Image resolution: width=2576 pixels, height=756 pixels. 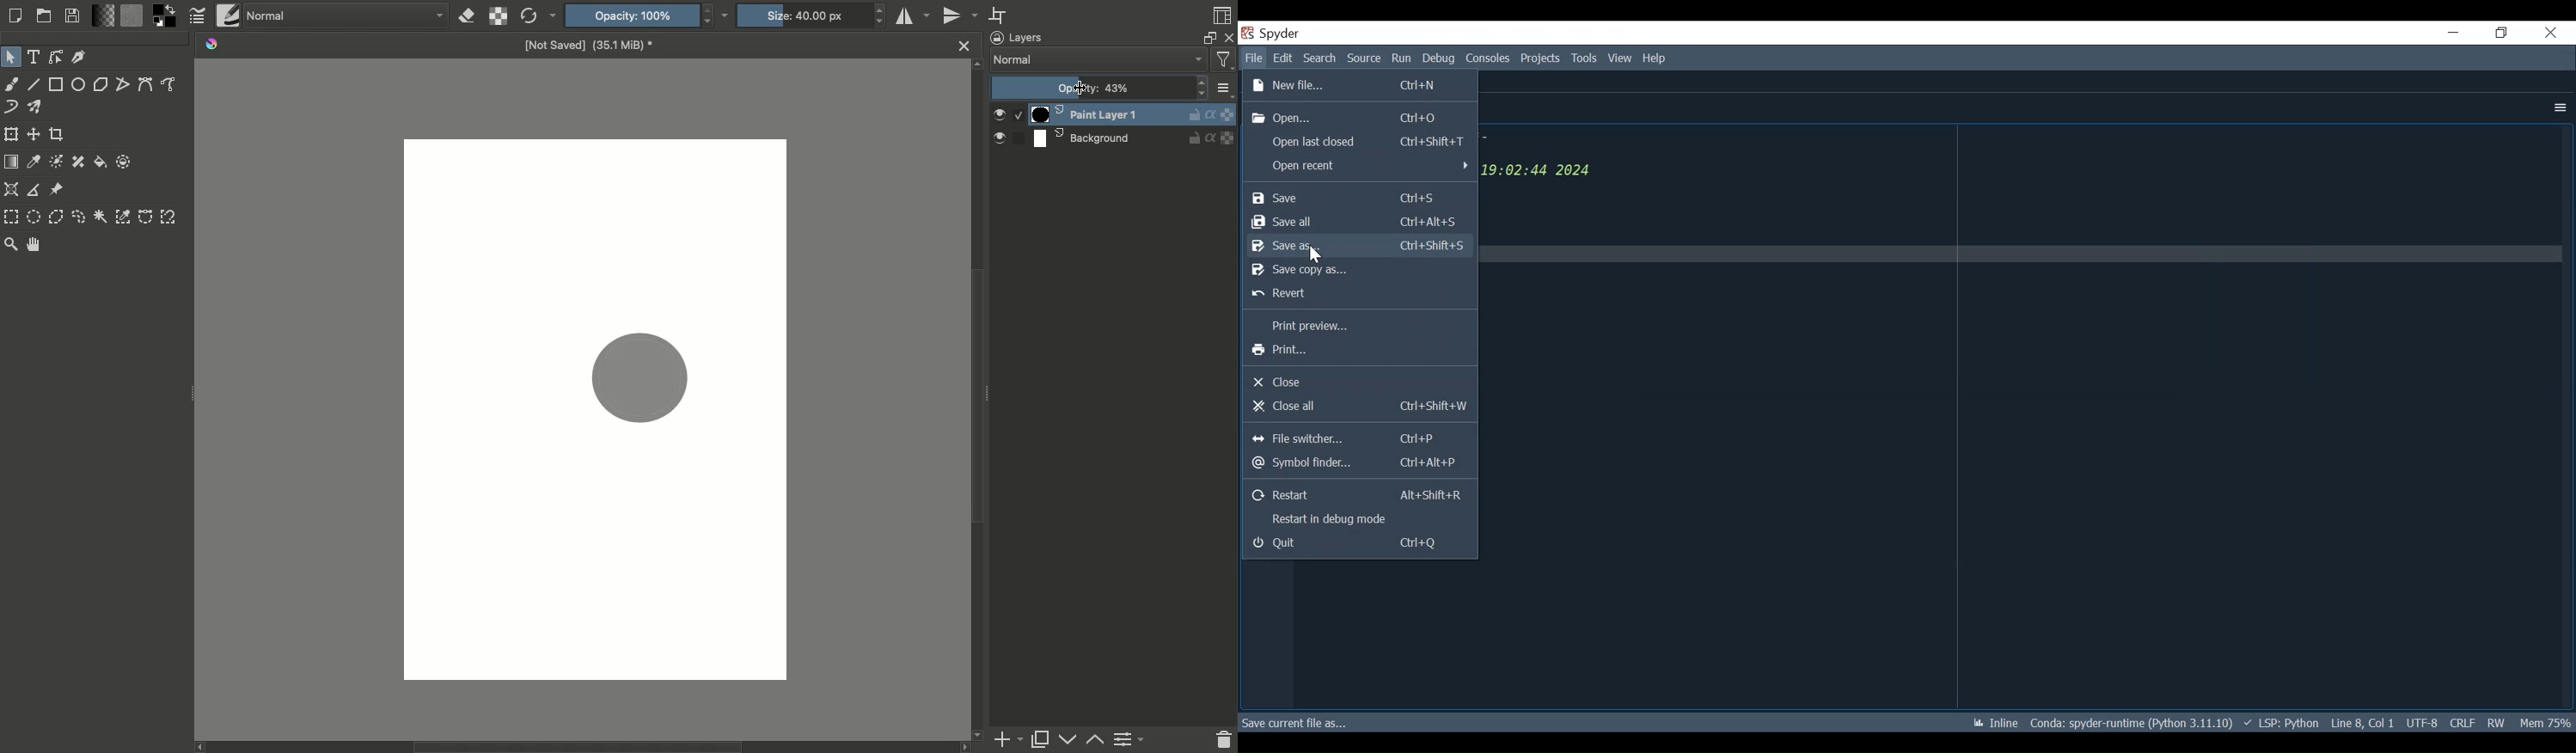 I want to click on Open, so click(x=44, y=15).